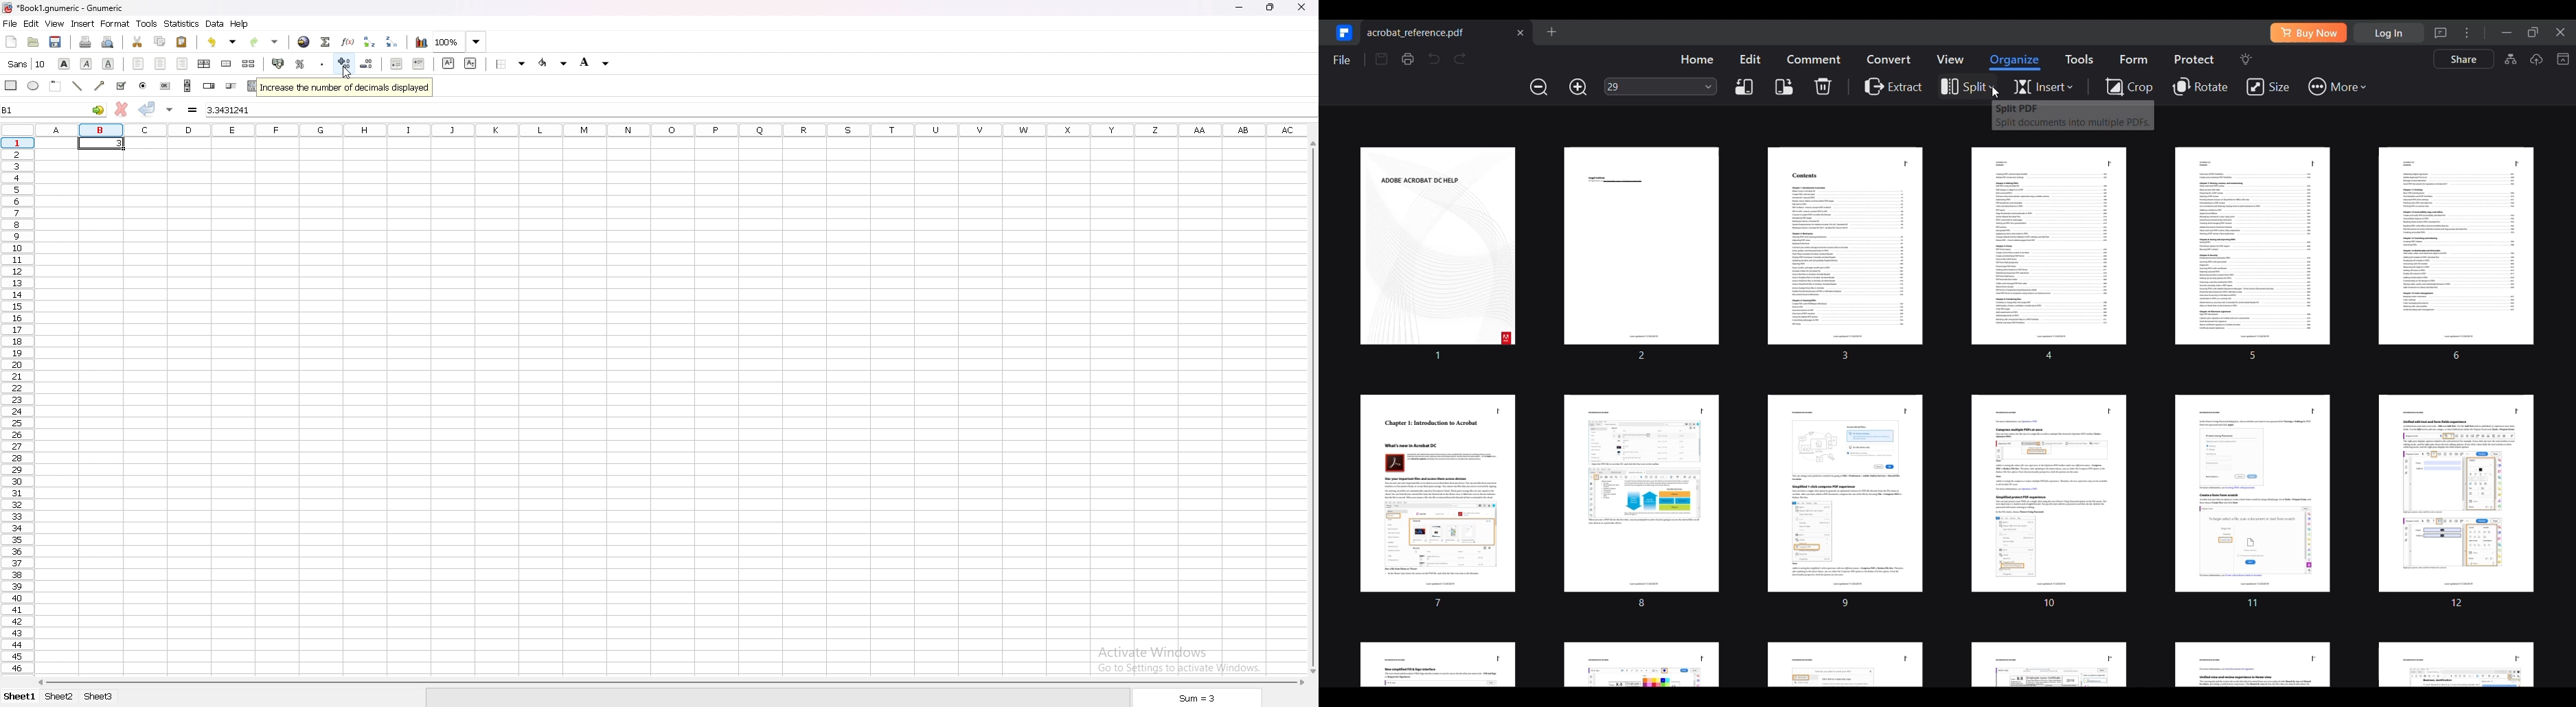 This screenshot has width=2576, height=728. What do you see at coordinates (16, 406) in the screenshot?
I see `rows` at bounding box center [16, 406].